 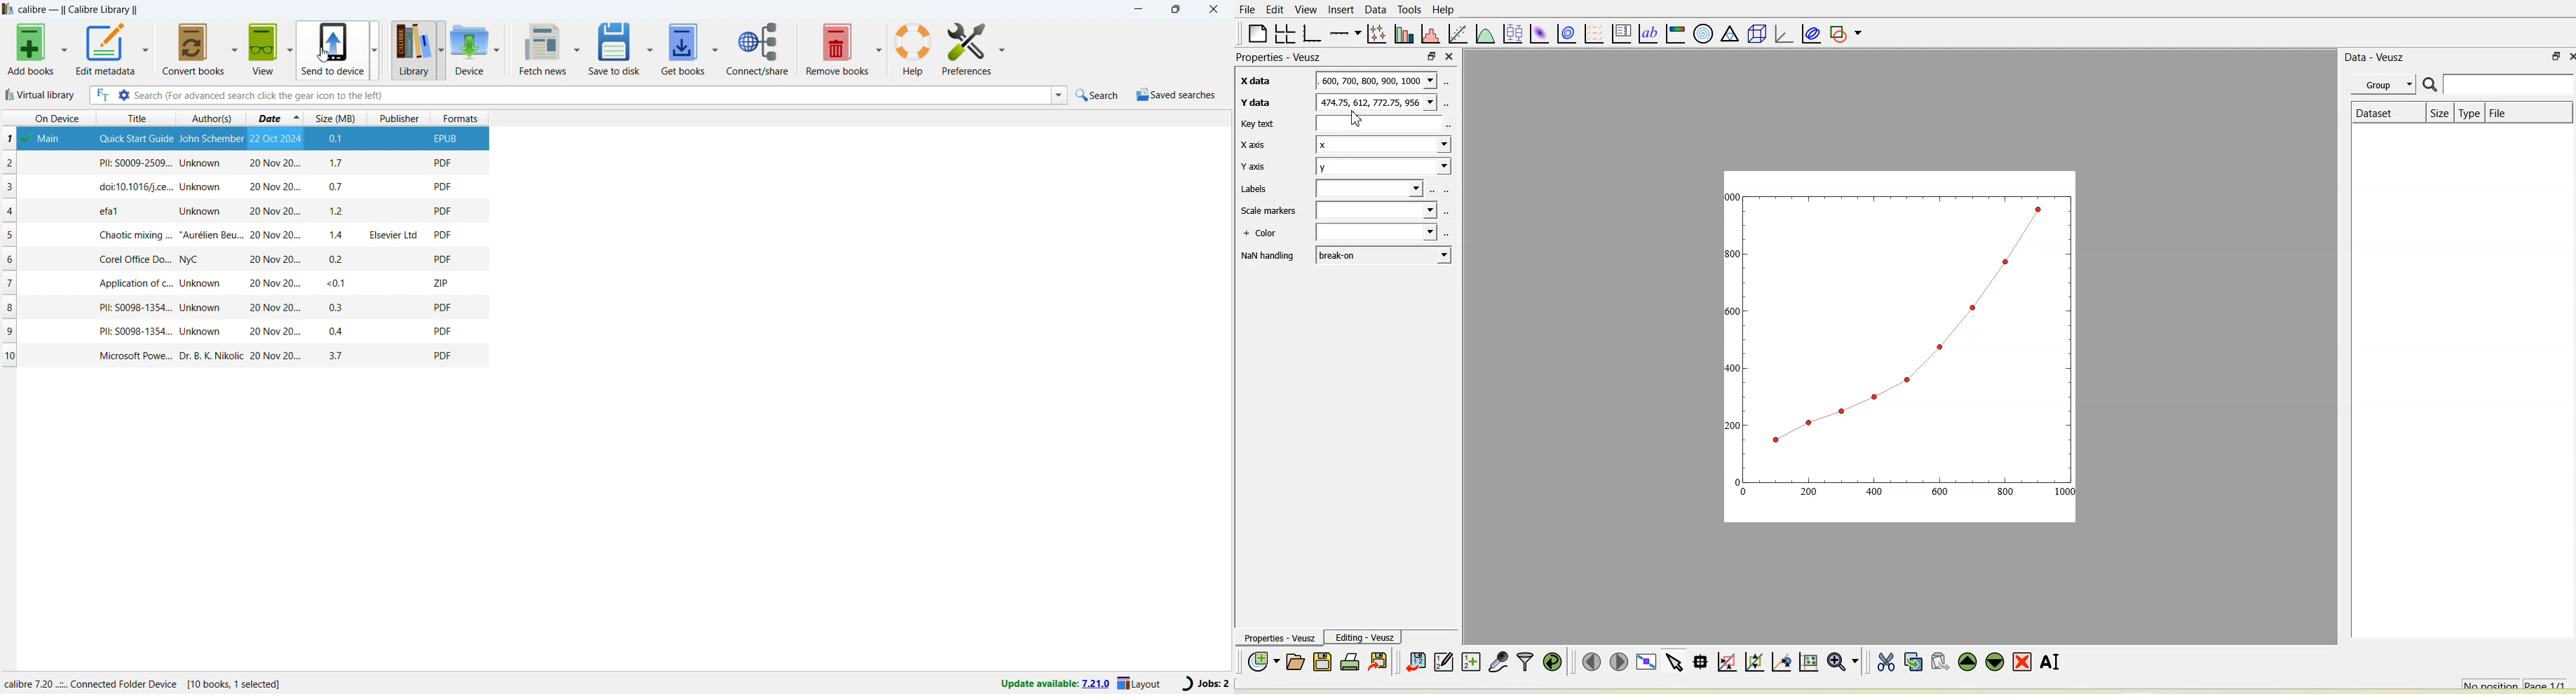 What do you see at coordinates (1340, 9) in the screenshot?
I see `Insert` at bounding box center [1340, 9].